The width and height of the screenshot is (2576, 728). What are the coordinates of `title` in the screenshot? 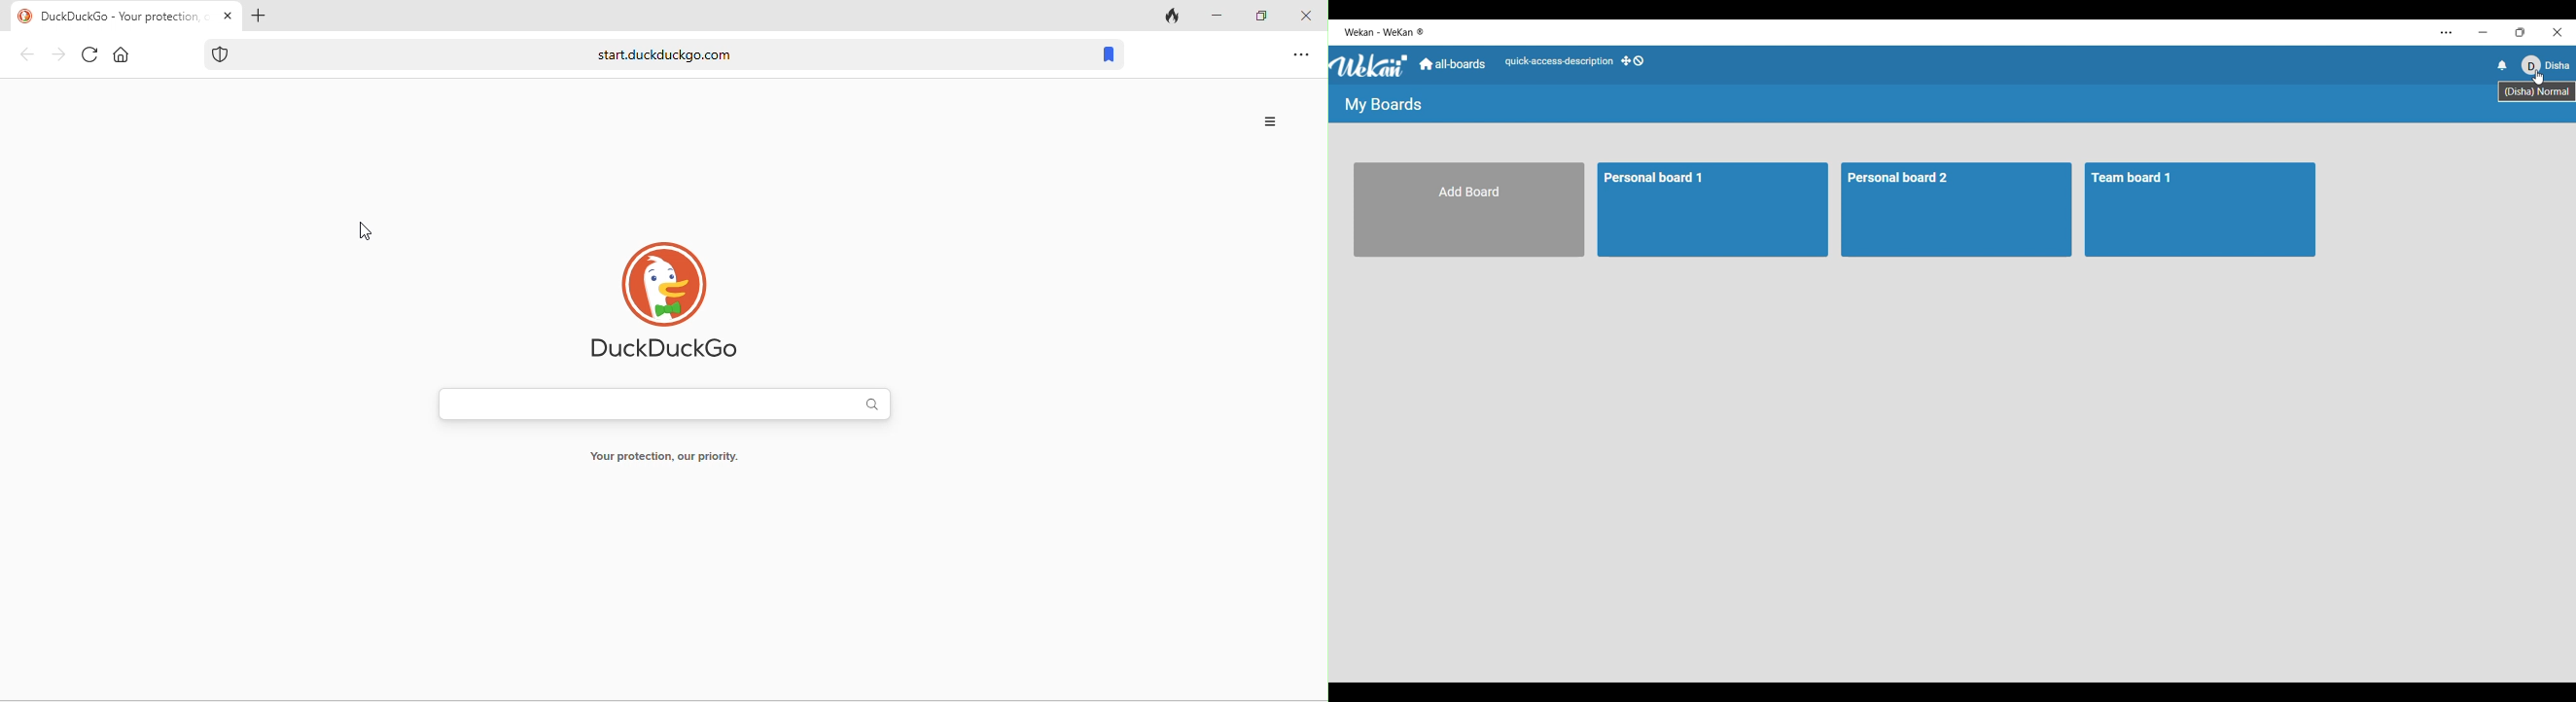 It's located at (127, 17).